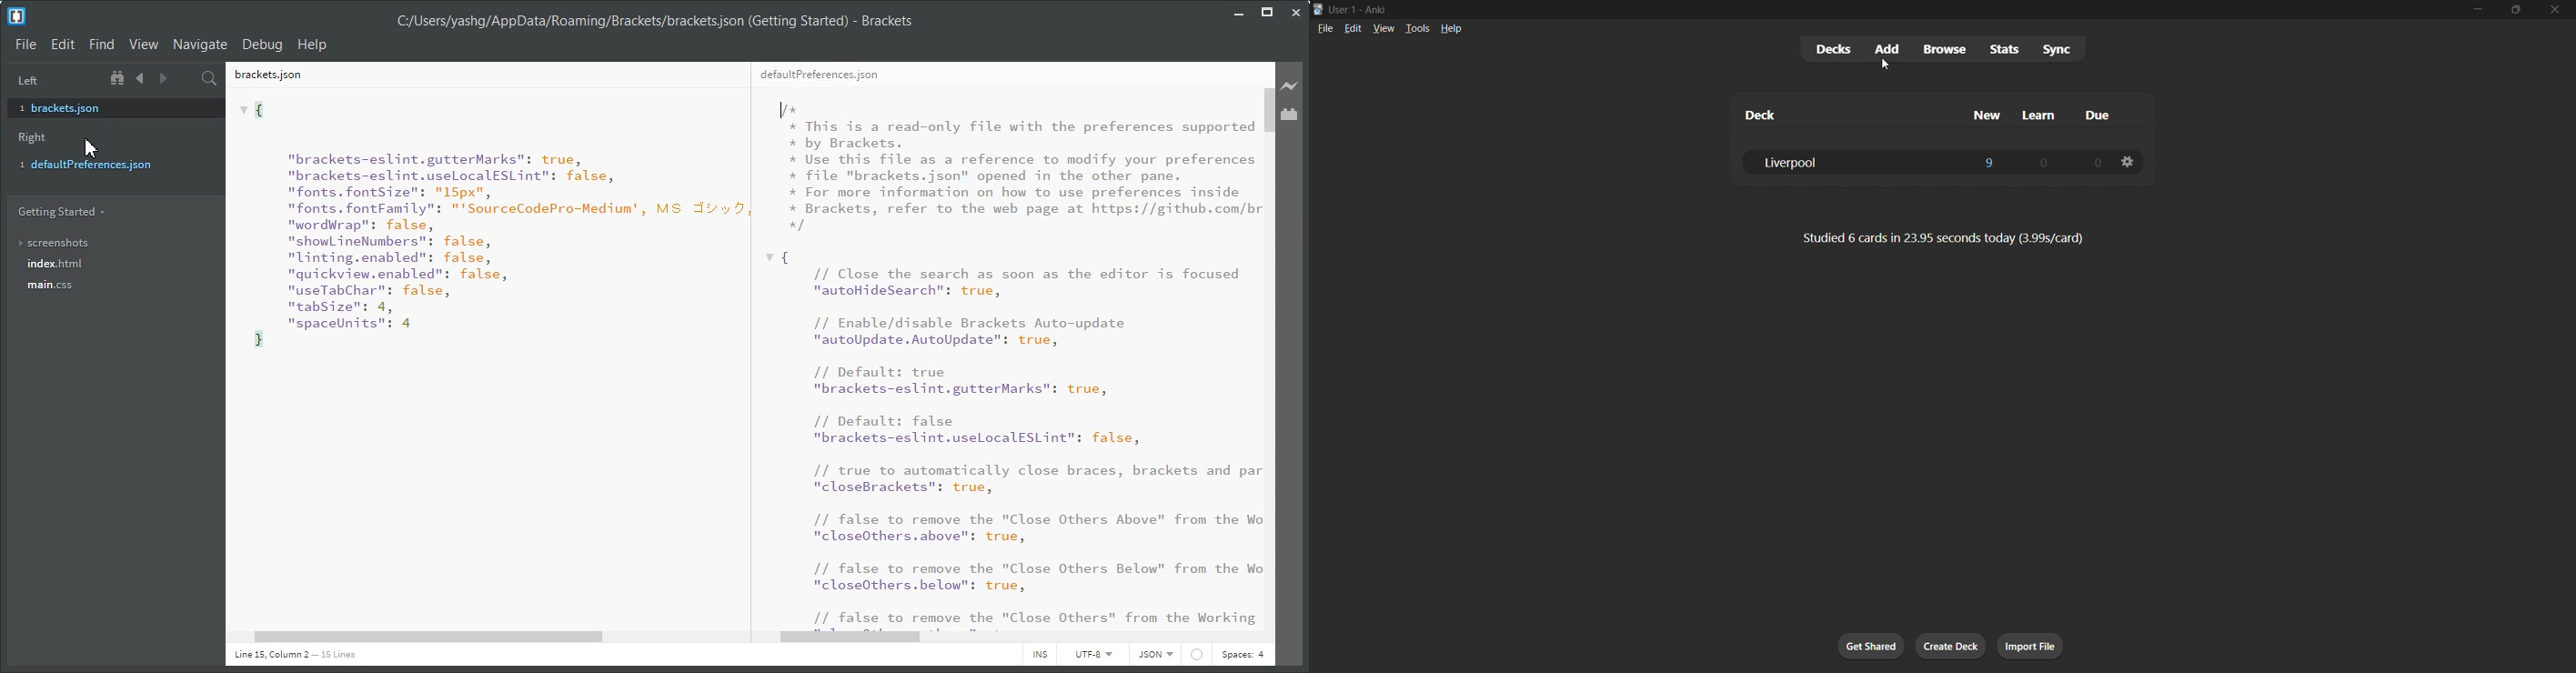  I want to click on circle, so click(1199, 658).